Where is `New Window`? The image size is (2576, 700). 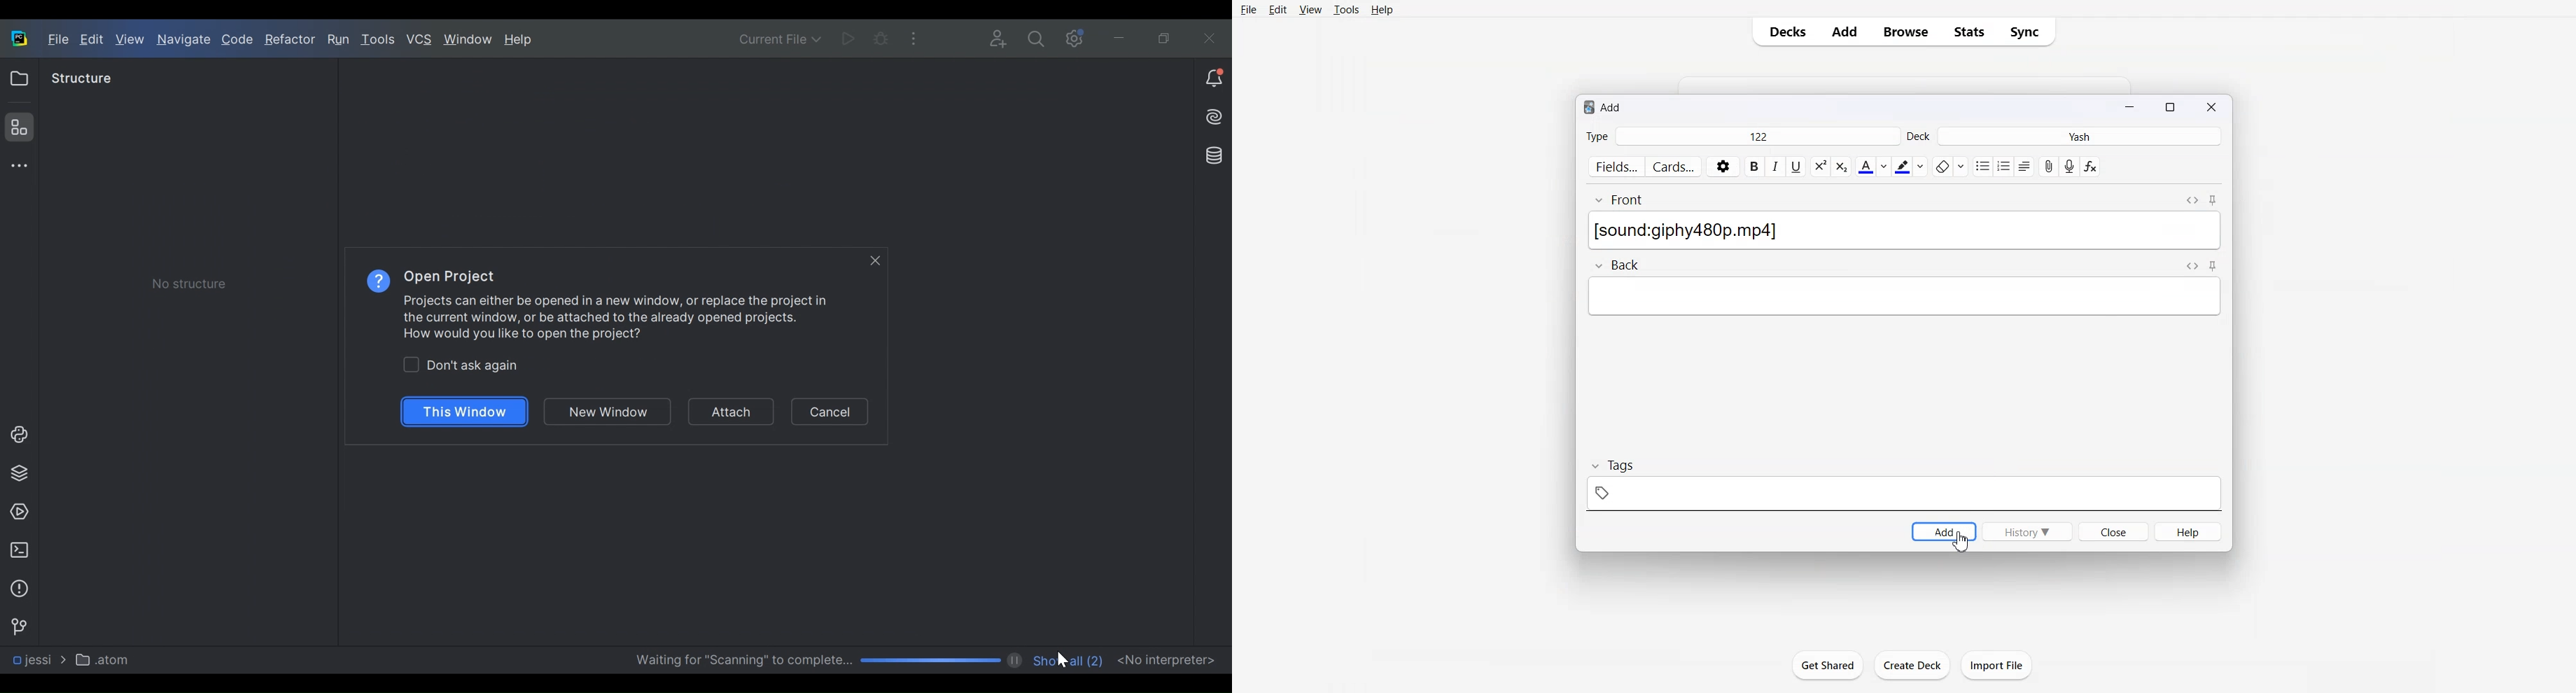 New Window is located at coordinates (615, 413).